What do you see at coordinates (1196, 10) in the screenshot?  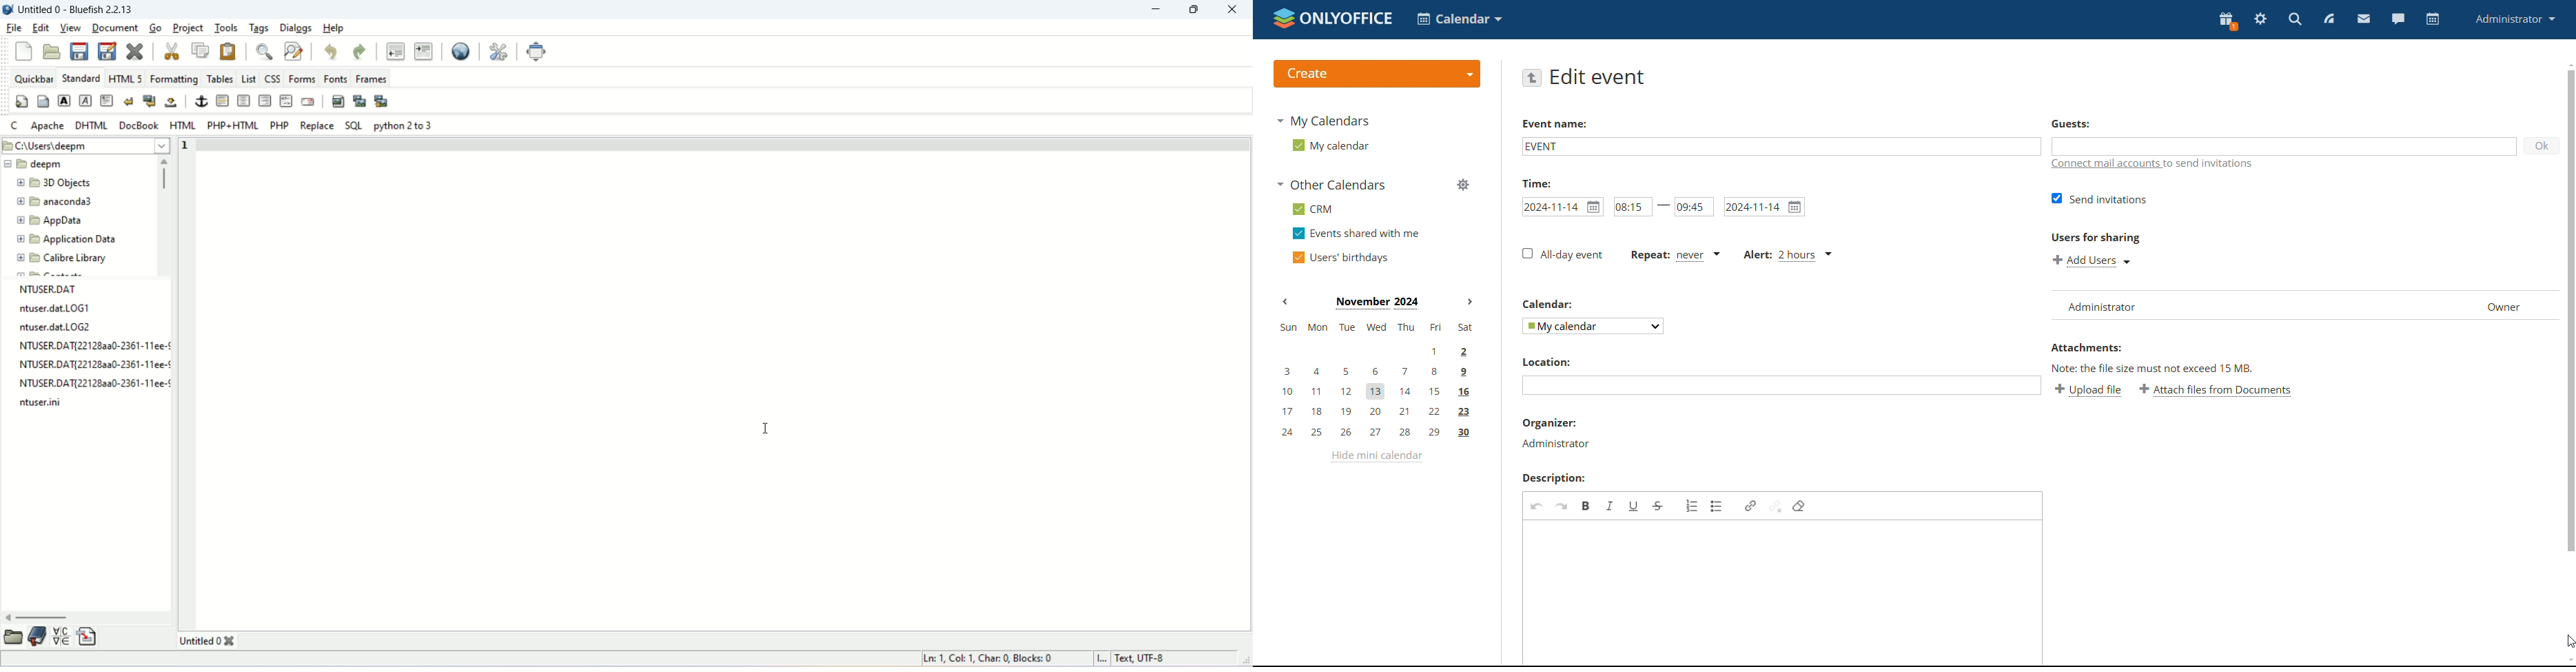 I see `maximize` at bounding box center [1196, 10].